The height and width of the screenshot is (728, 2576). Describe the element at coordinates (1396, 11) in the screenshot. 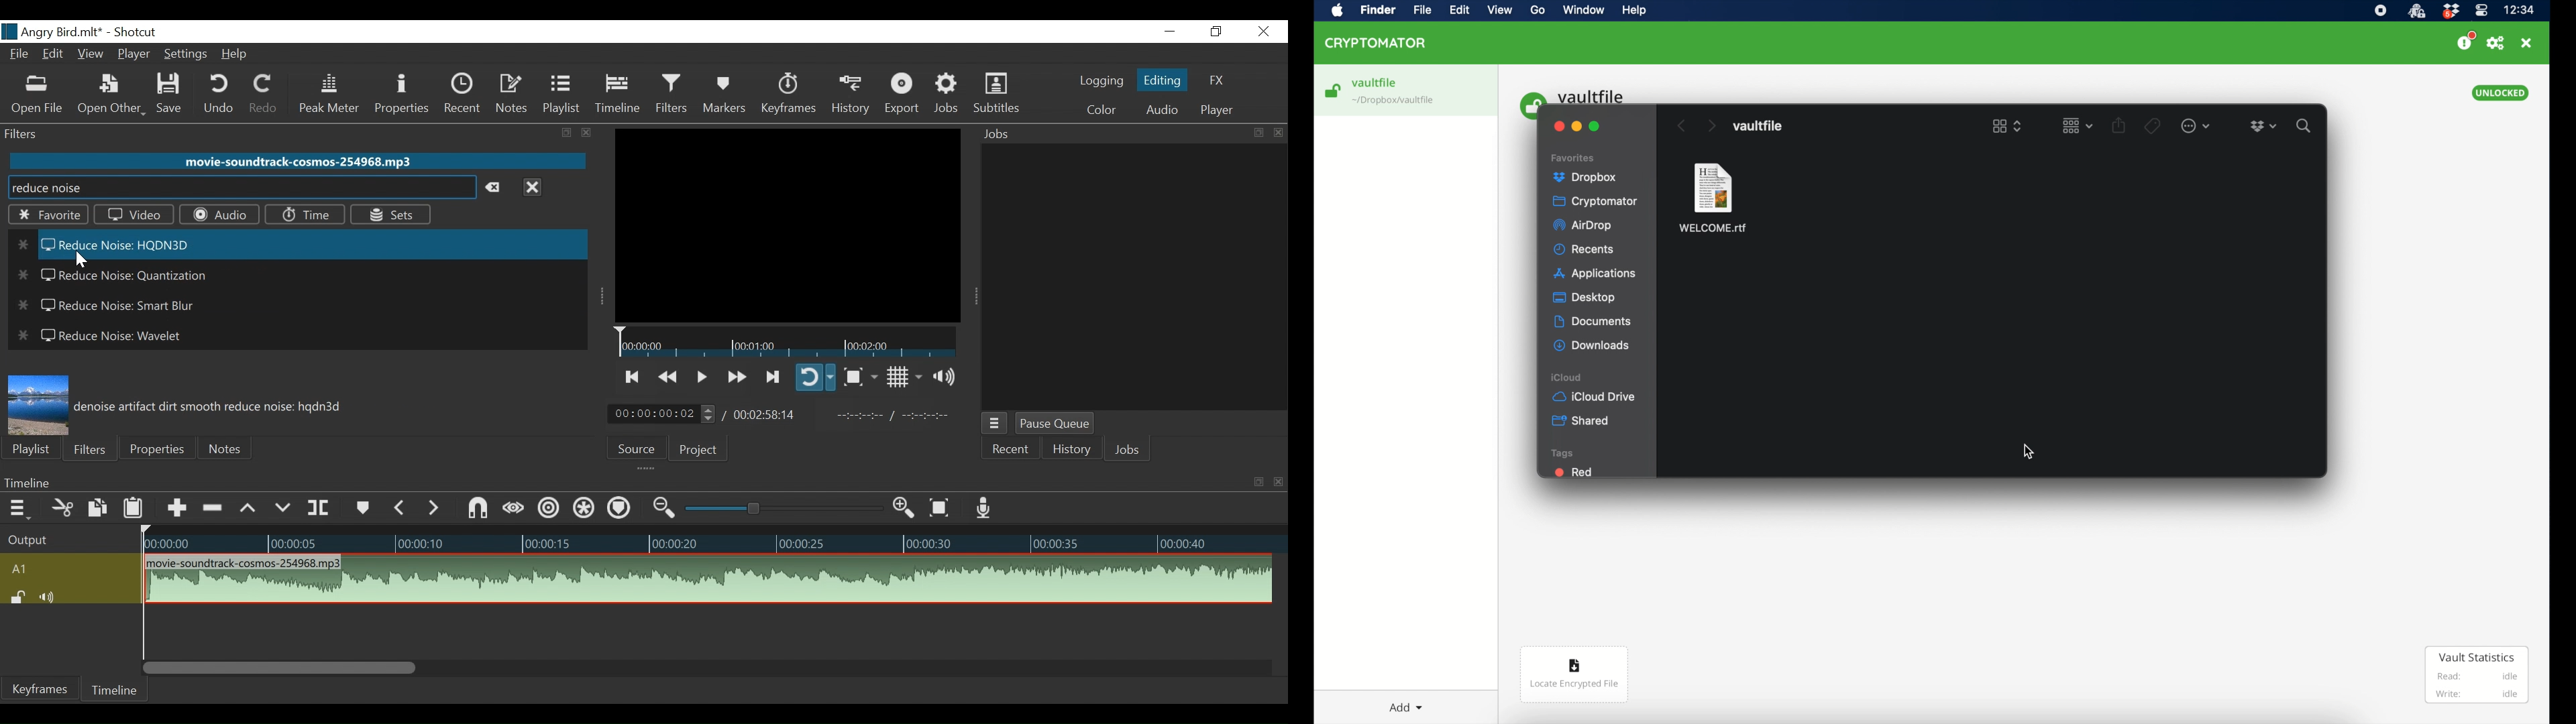

I see `cryptomator` at that location.